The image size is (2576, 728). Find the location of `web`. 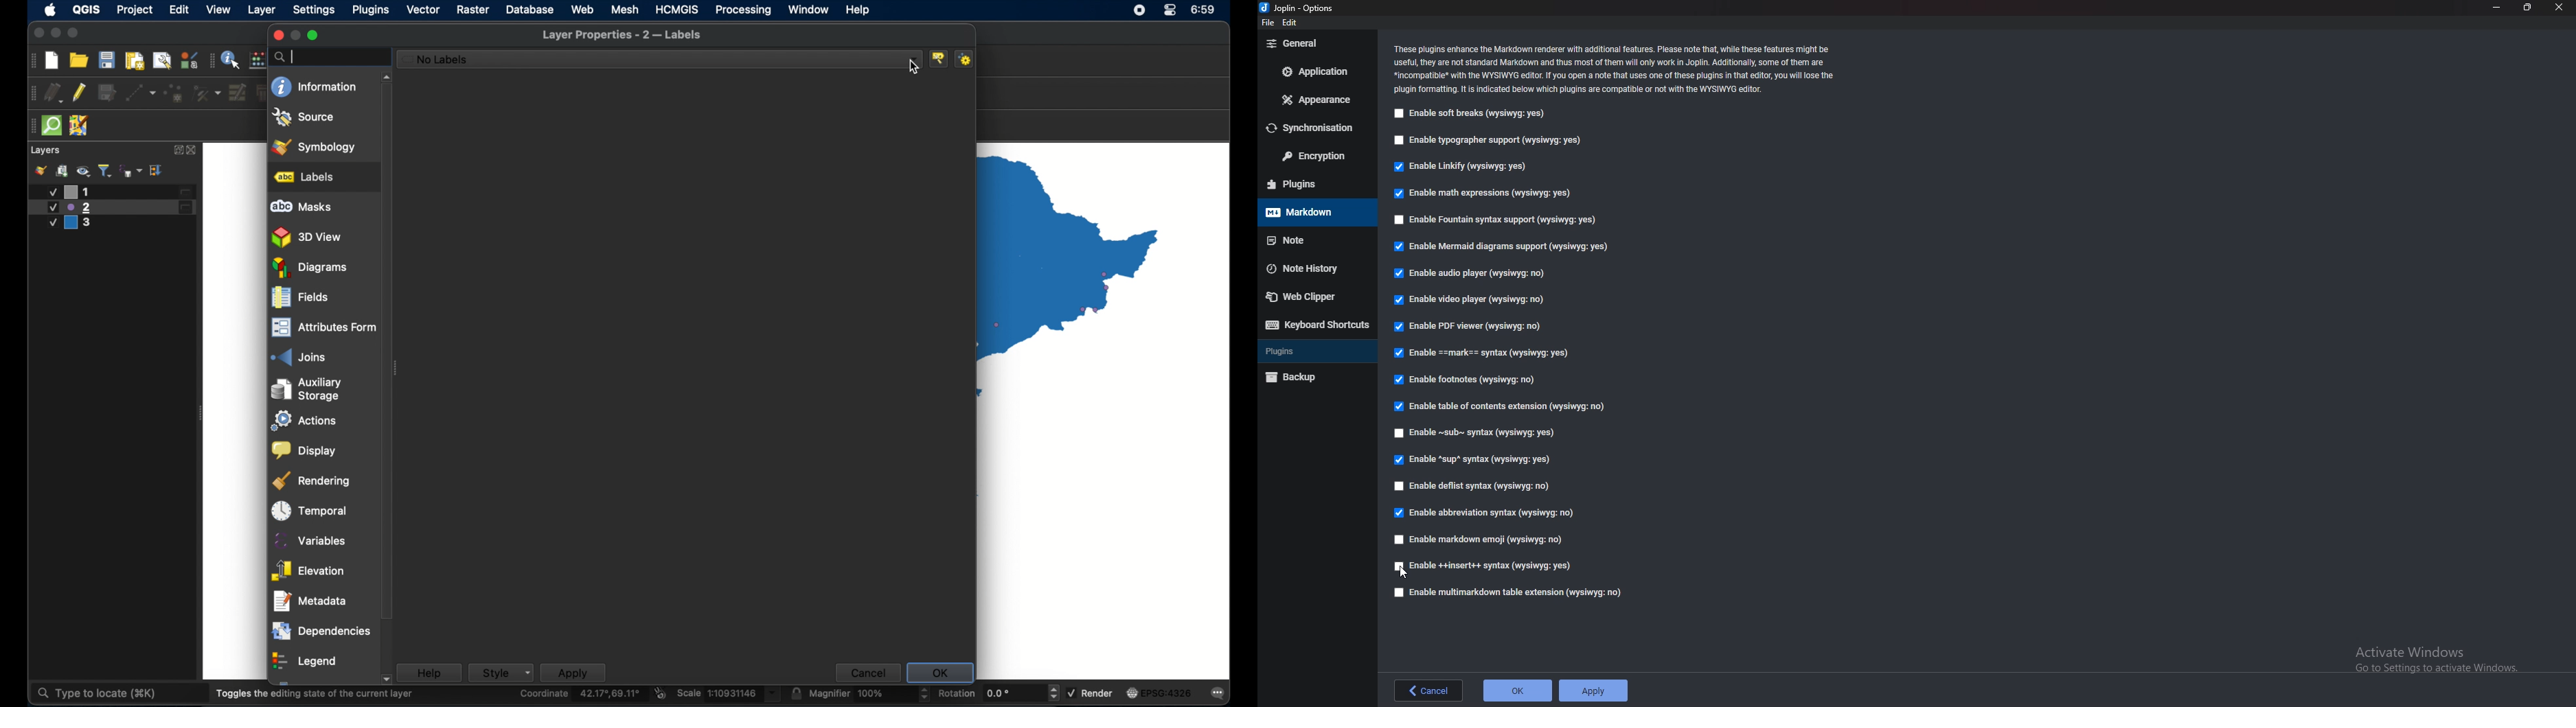

web is located at coordinates (582, 9).